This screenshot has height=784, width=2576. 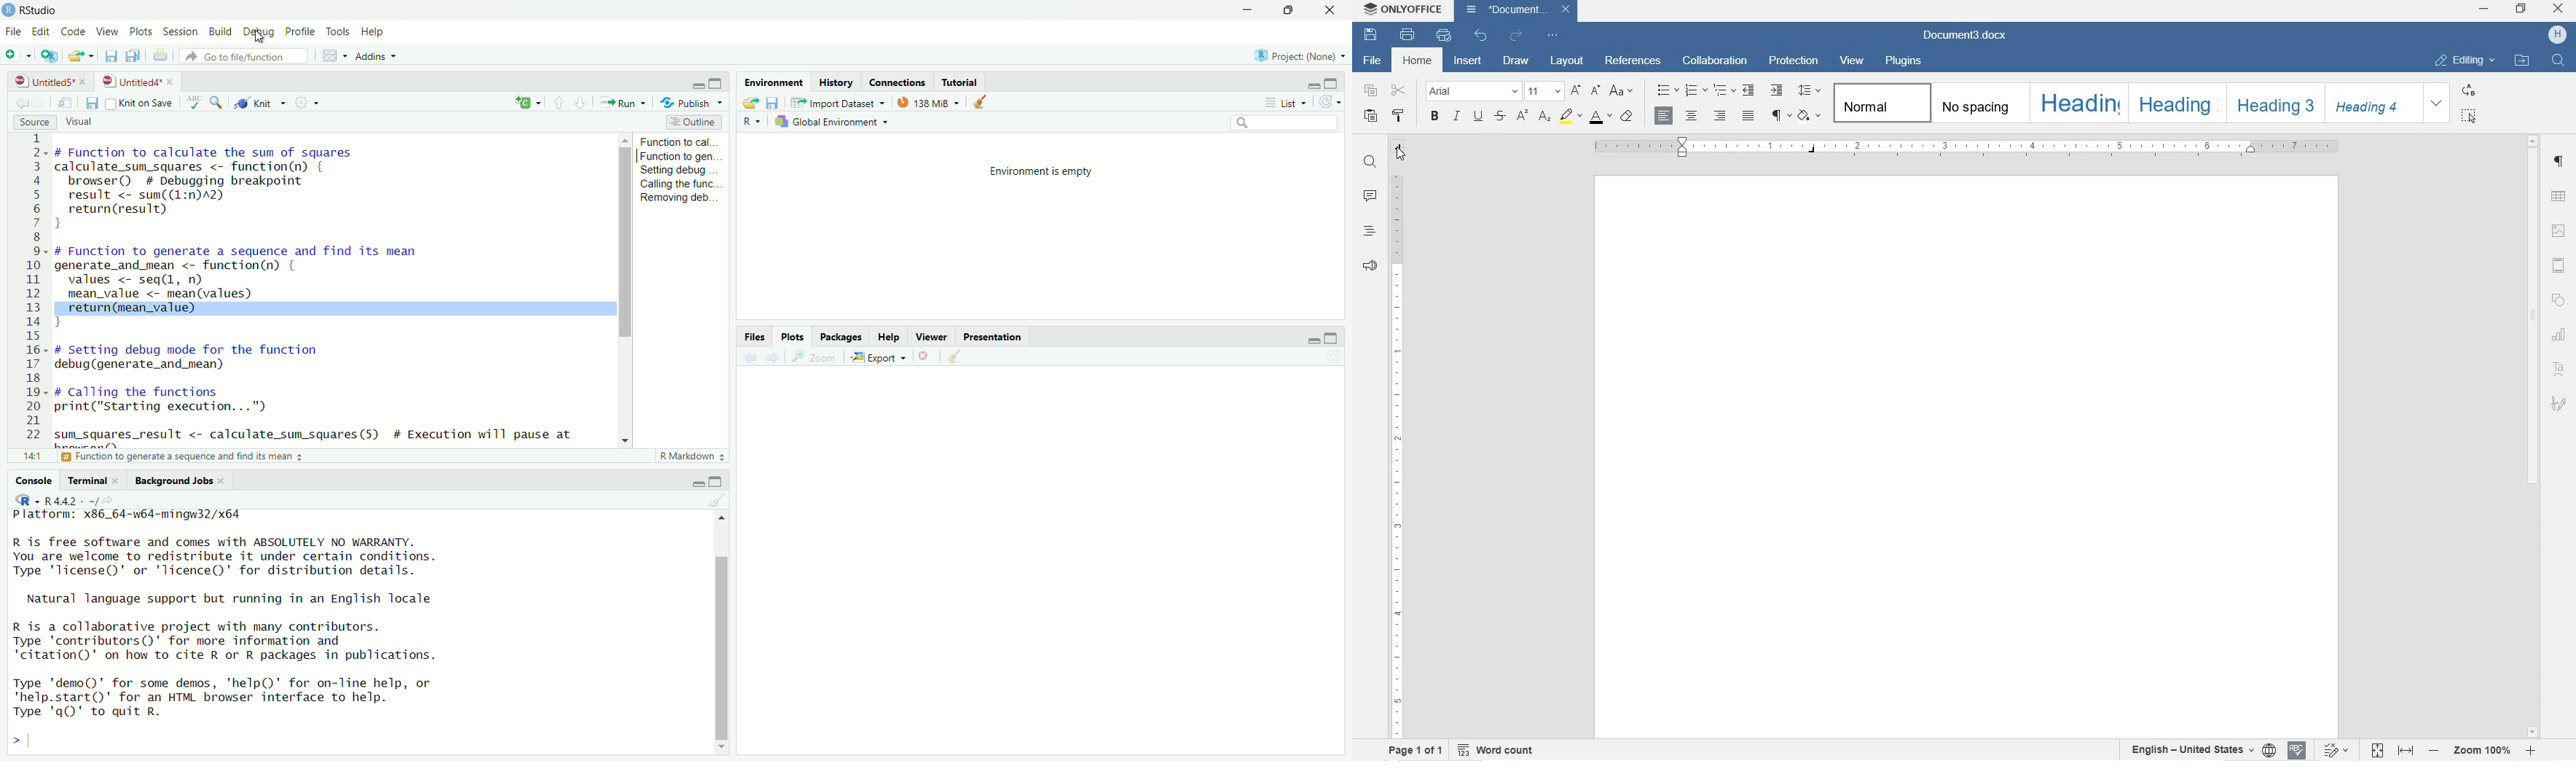 What do you see at coordinates (682, 200) in the screenshot?
I see `Removing deb...` at bounding box center [682, 200].